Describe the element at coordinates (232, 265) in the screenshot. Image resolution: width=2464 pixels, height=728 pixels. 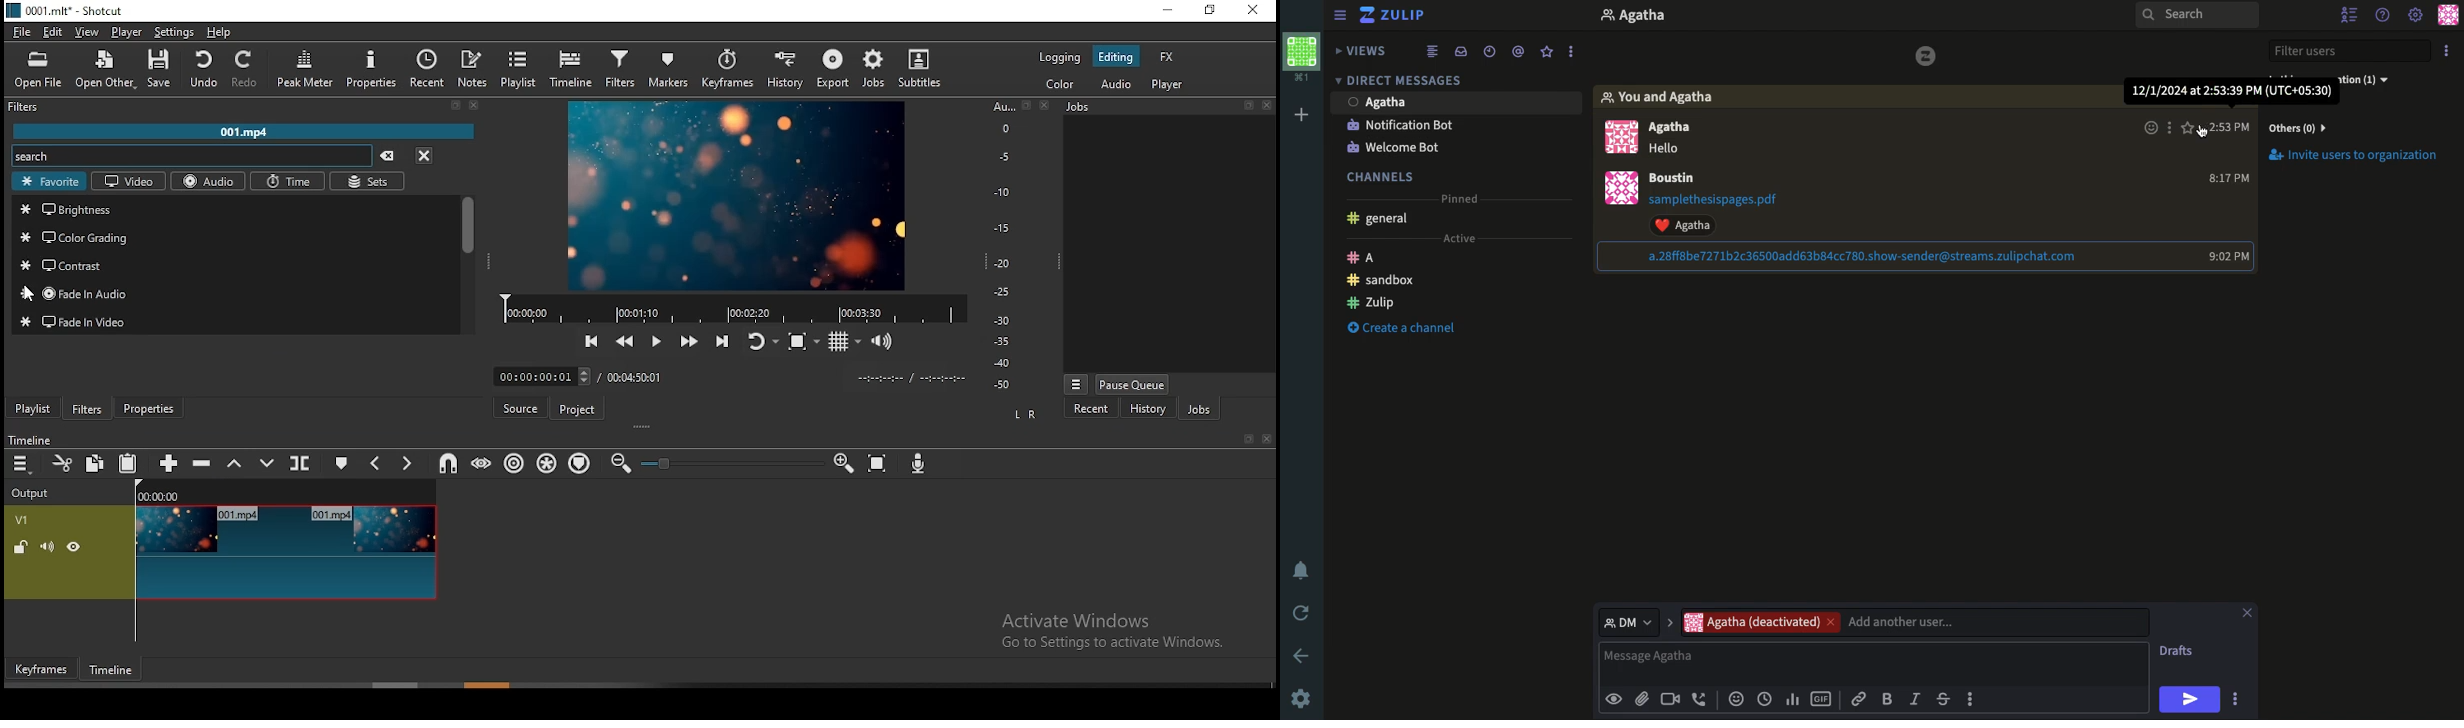
I see `contrast` at that location.